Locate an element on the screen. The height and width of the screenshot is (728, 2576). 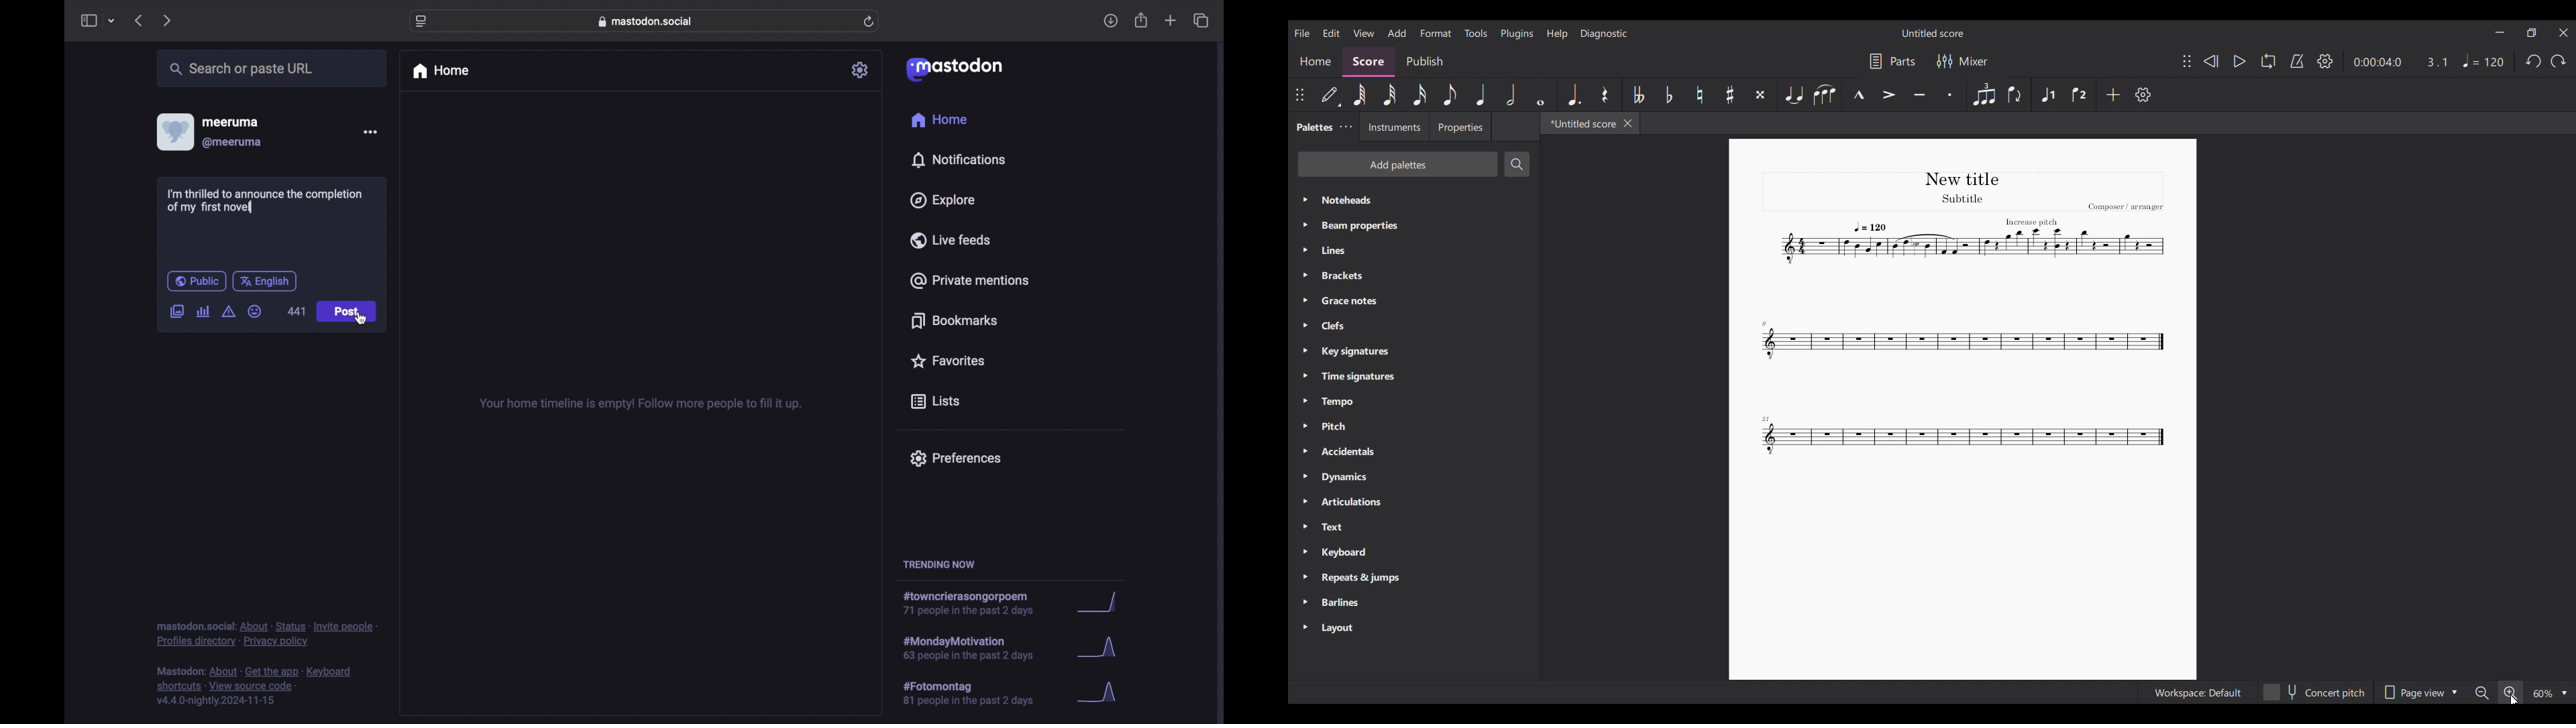
Tempo is located at coordinates (2483, 60).